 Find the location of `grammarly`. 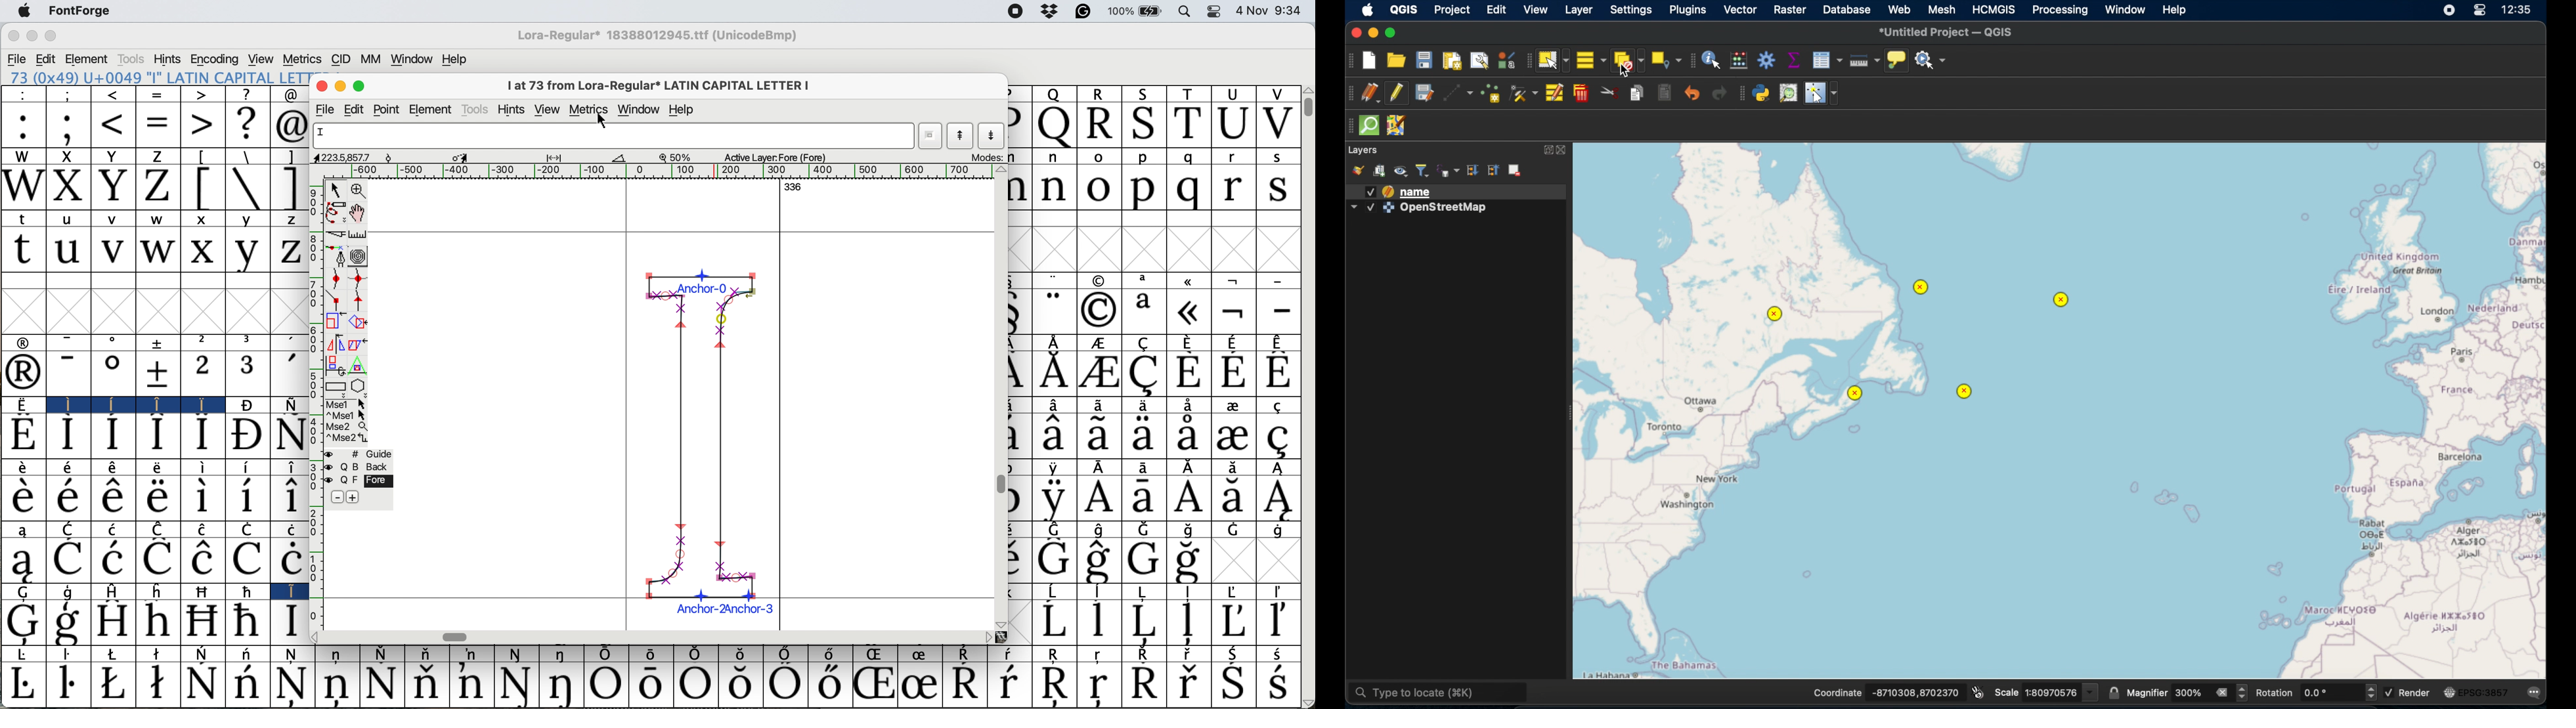

grammarly is located at coordinates (1088, 12).